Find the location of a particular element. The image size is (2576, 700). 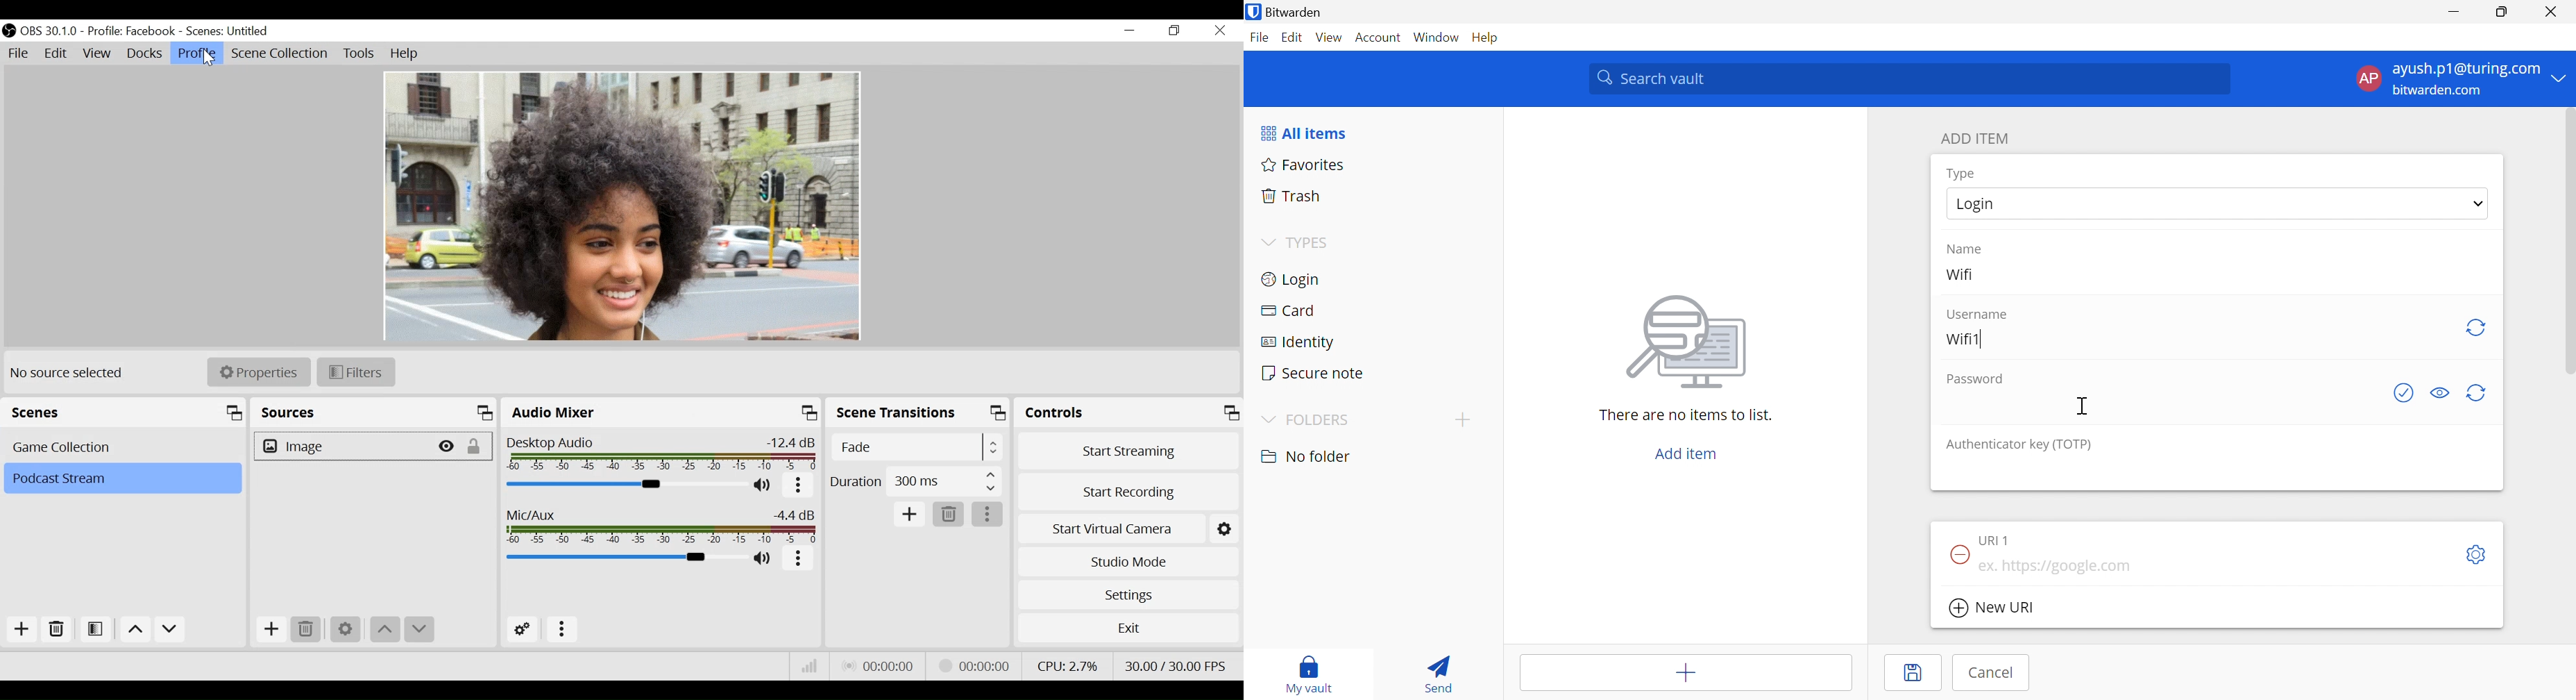

Name is located at coordinates (1963, 249).